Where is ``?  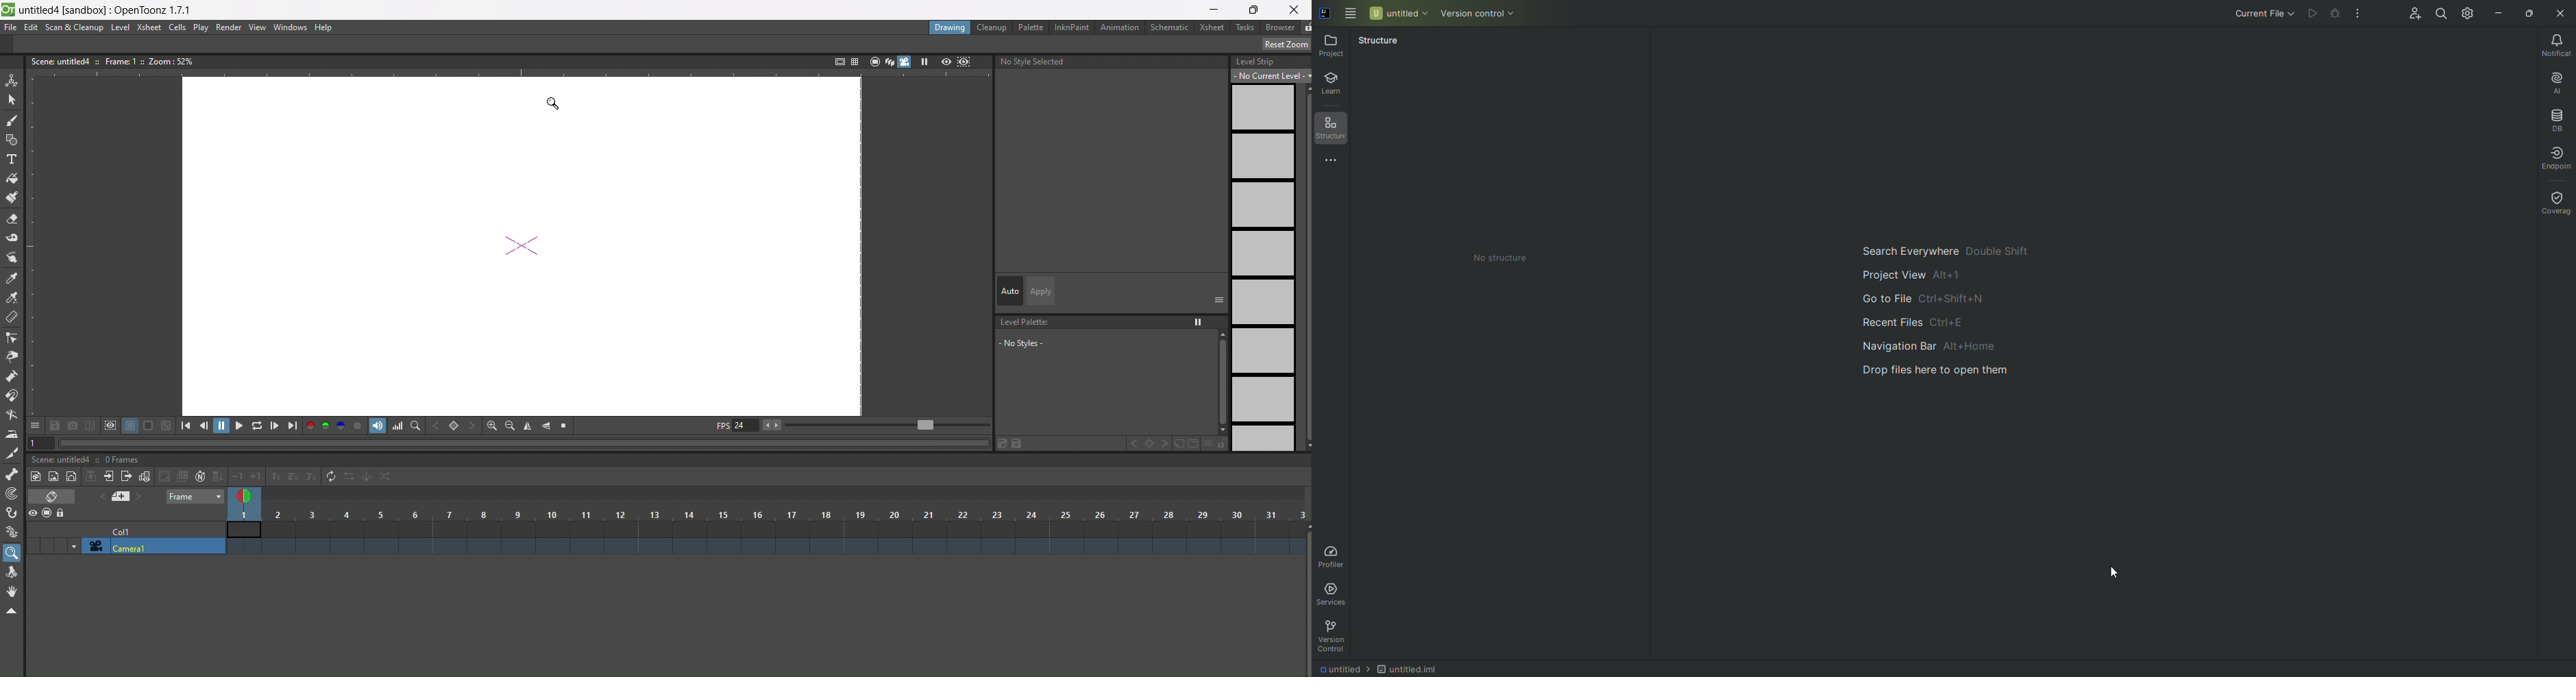
 is located at coordinates (347, 478).